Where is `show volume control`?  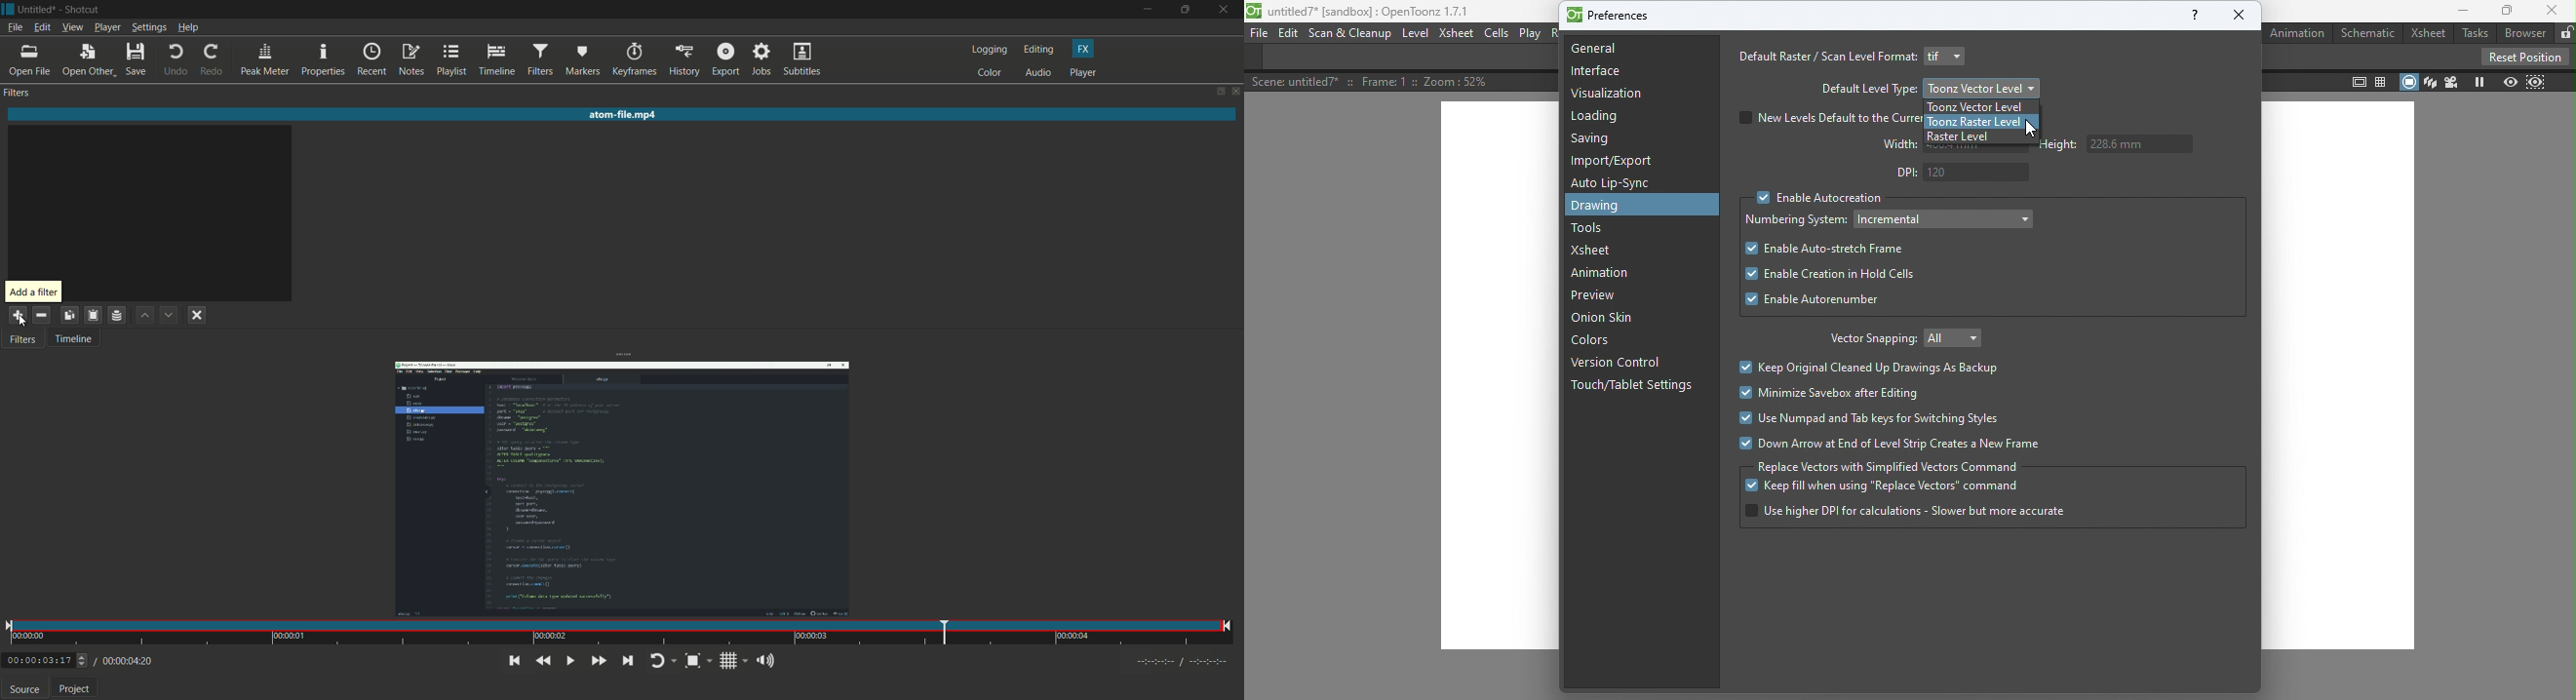 show volume control is located at coordinates (768, 660).